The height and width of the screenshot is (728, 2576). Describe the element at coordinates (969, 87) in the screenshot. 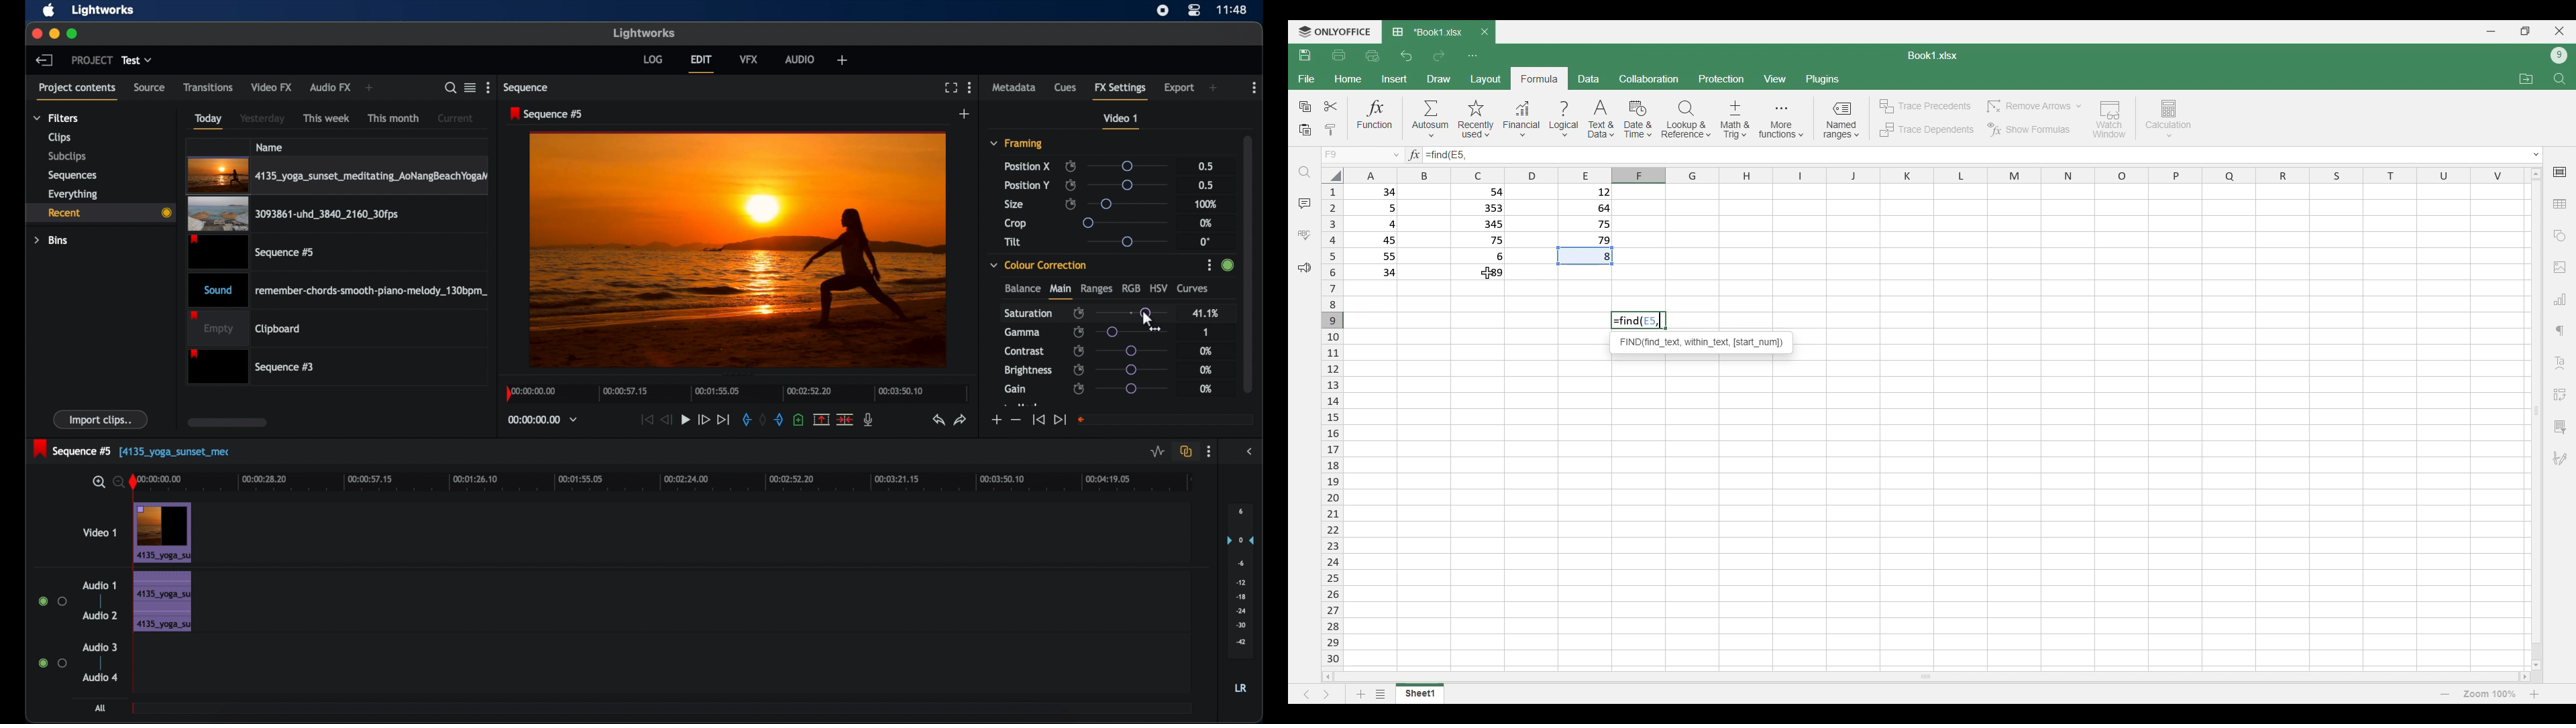

I see `more options` at that location.